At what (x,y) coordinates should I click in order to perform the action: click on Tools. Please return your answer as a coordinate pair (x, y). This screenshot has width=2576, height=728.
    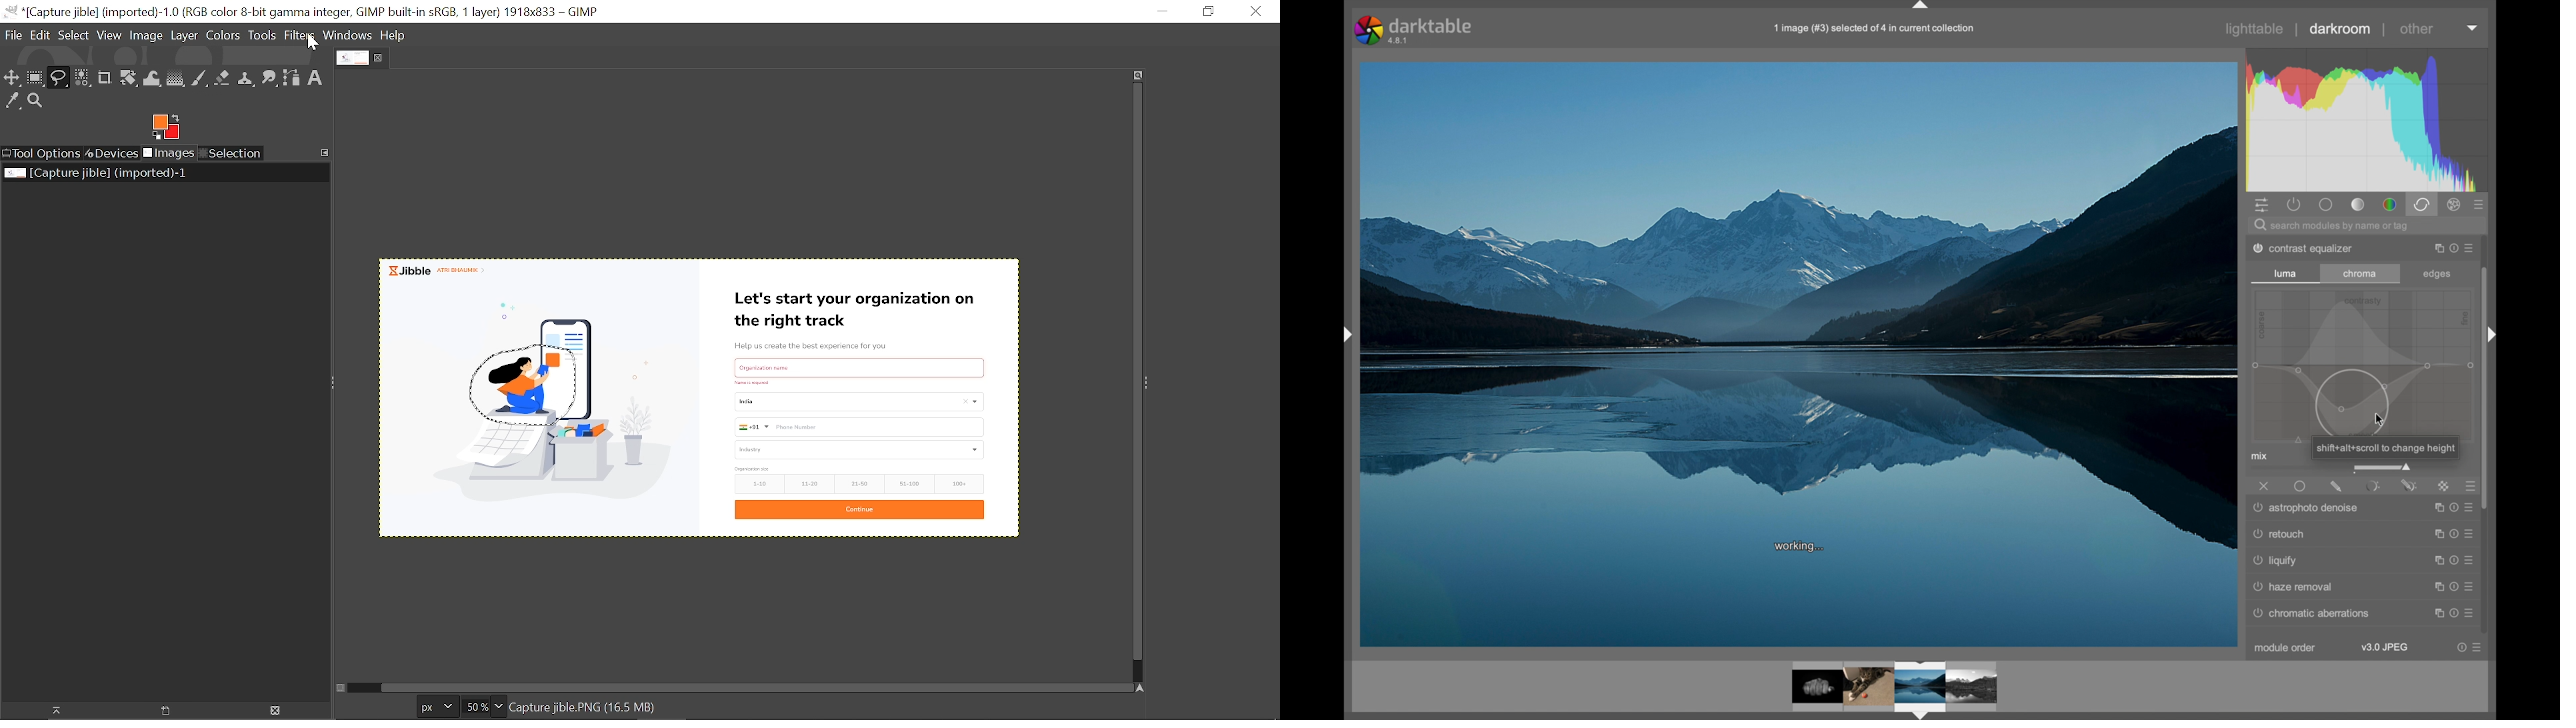
    Looking at the image, I should click on (262, 36).